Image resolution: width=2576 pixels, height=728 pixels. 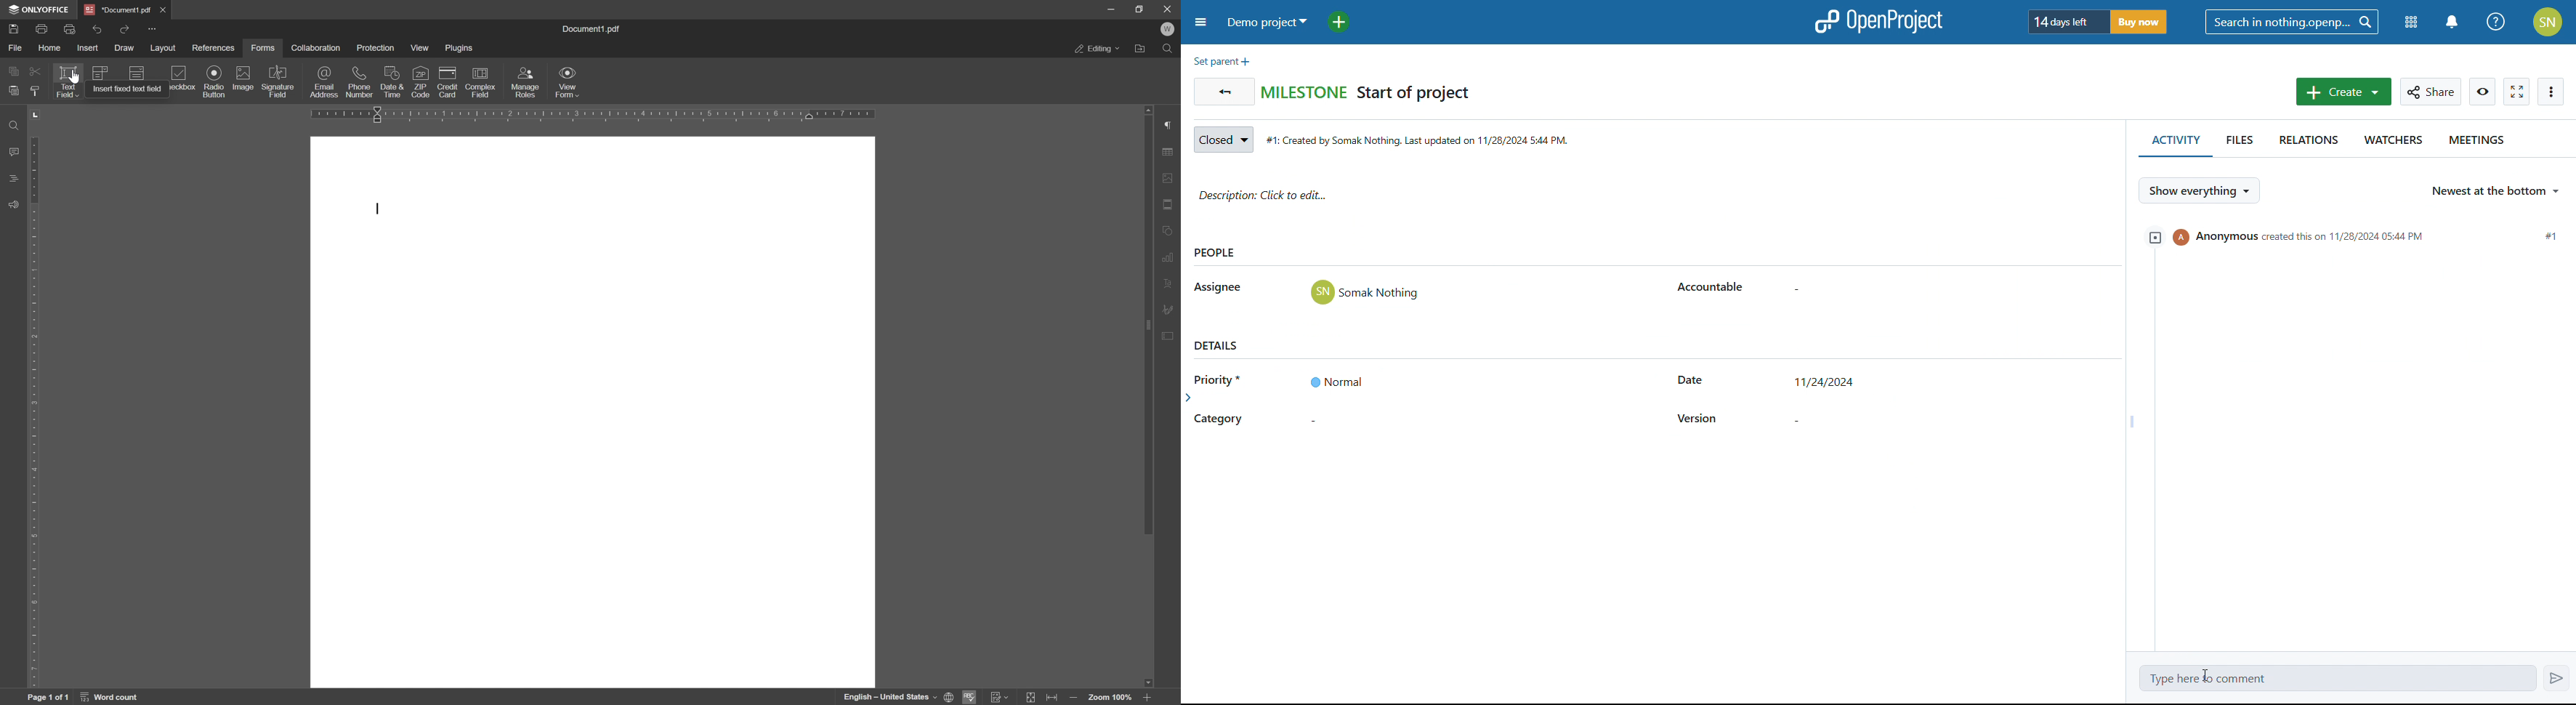 What do you see at coordinates (2548, 22) in the screenshot?
I see `account` at bounding box center [2548, 22].